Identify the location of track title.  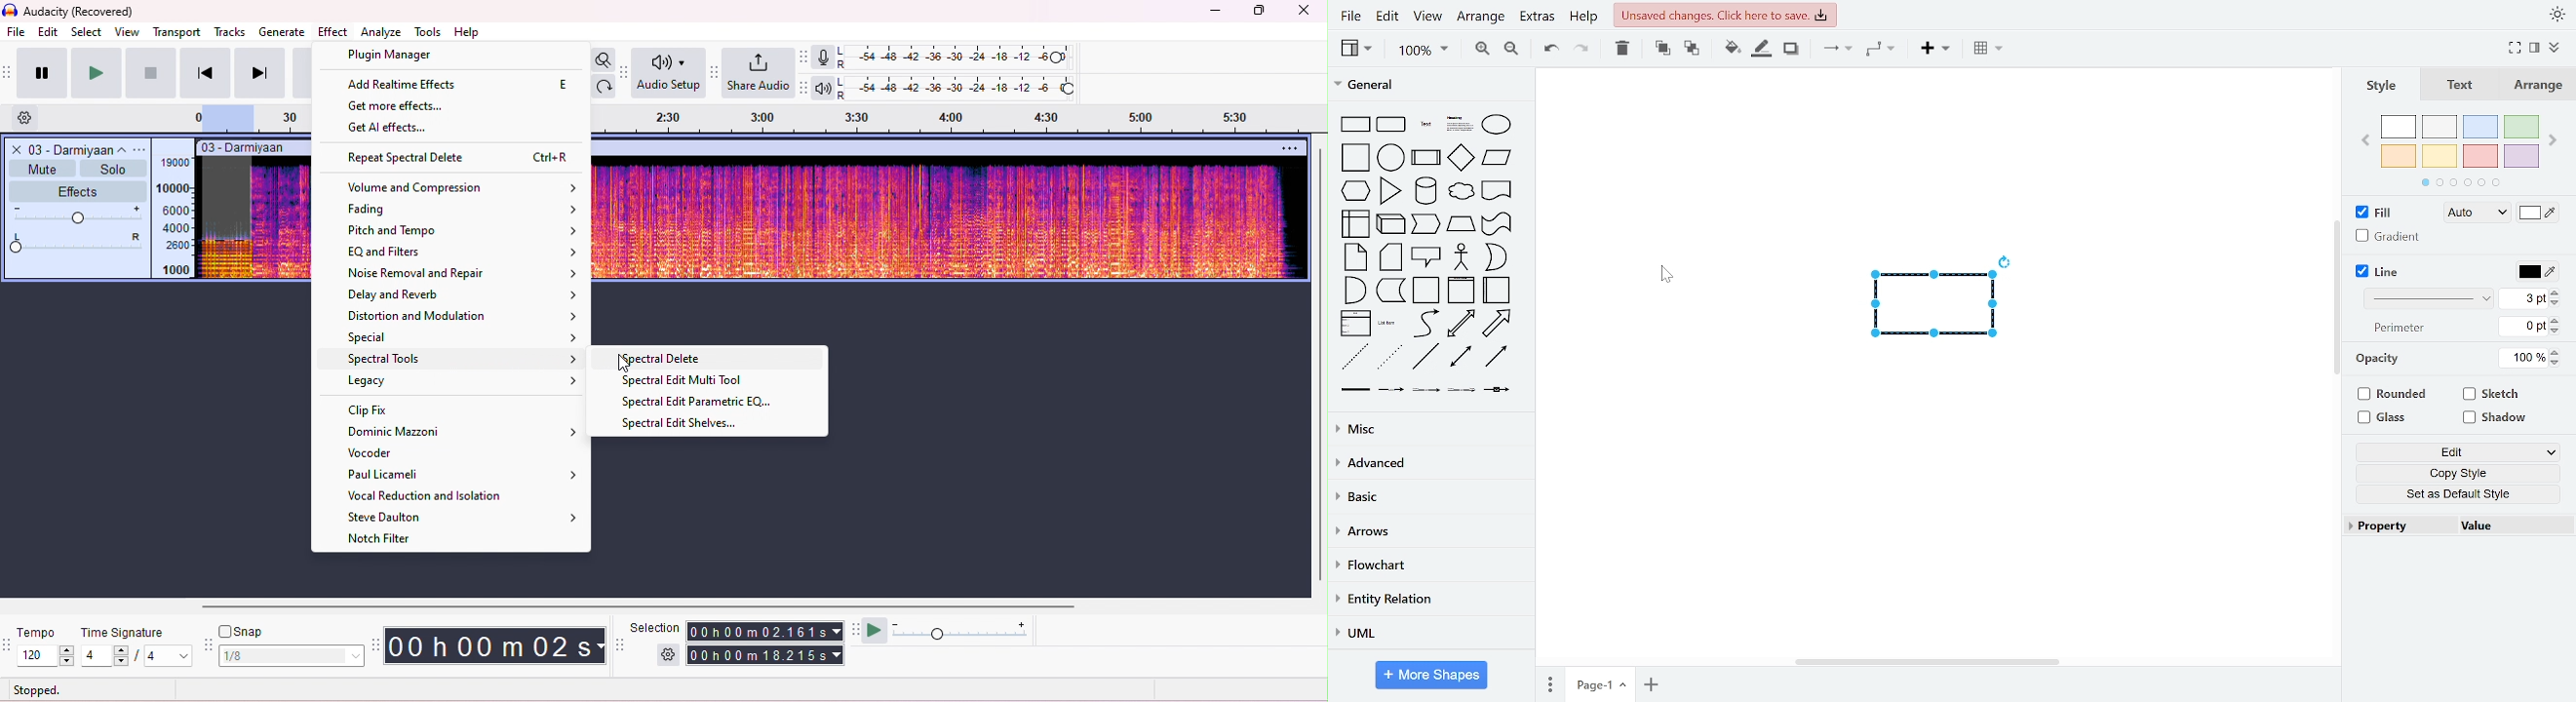
(253, 147).